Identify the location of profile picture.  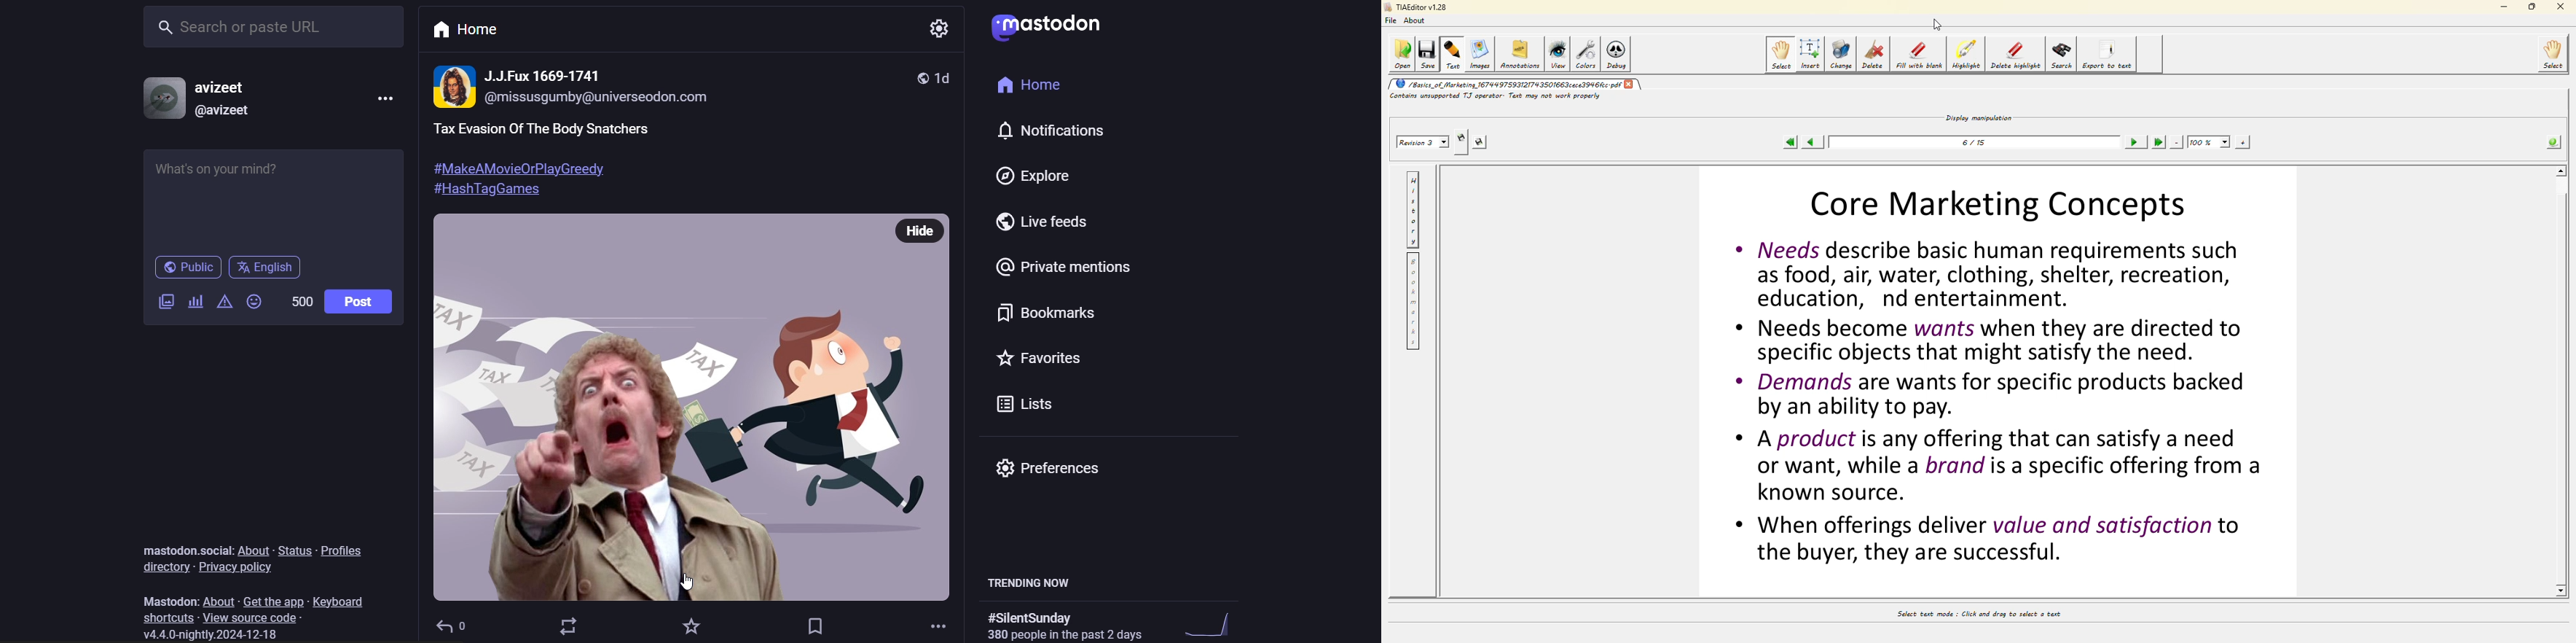
(162, 98).